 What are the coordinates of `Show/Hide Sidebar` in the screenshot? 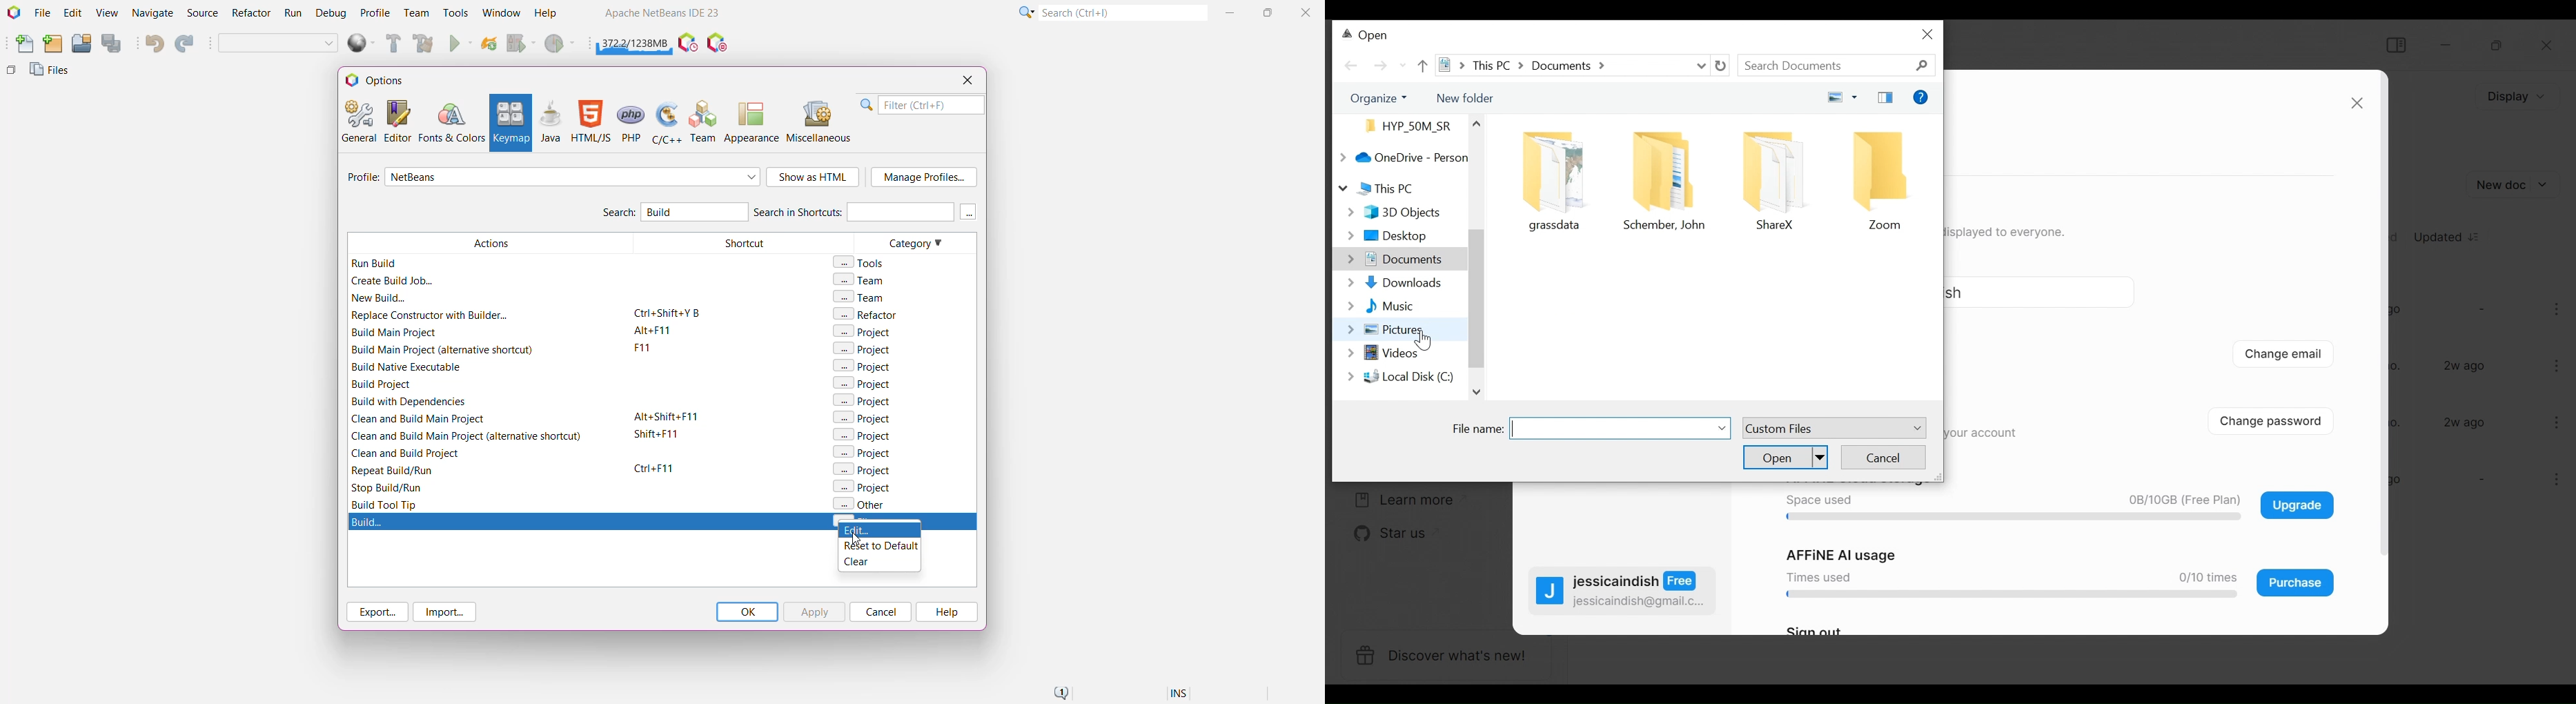 It's located at (2395, 44).